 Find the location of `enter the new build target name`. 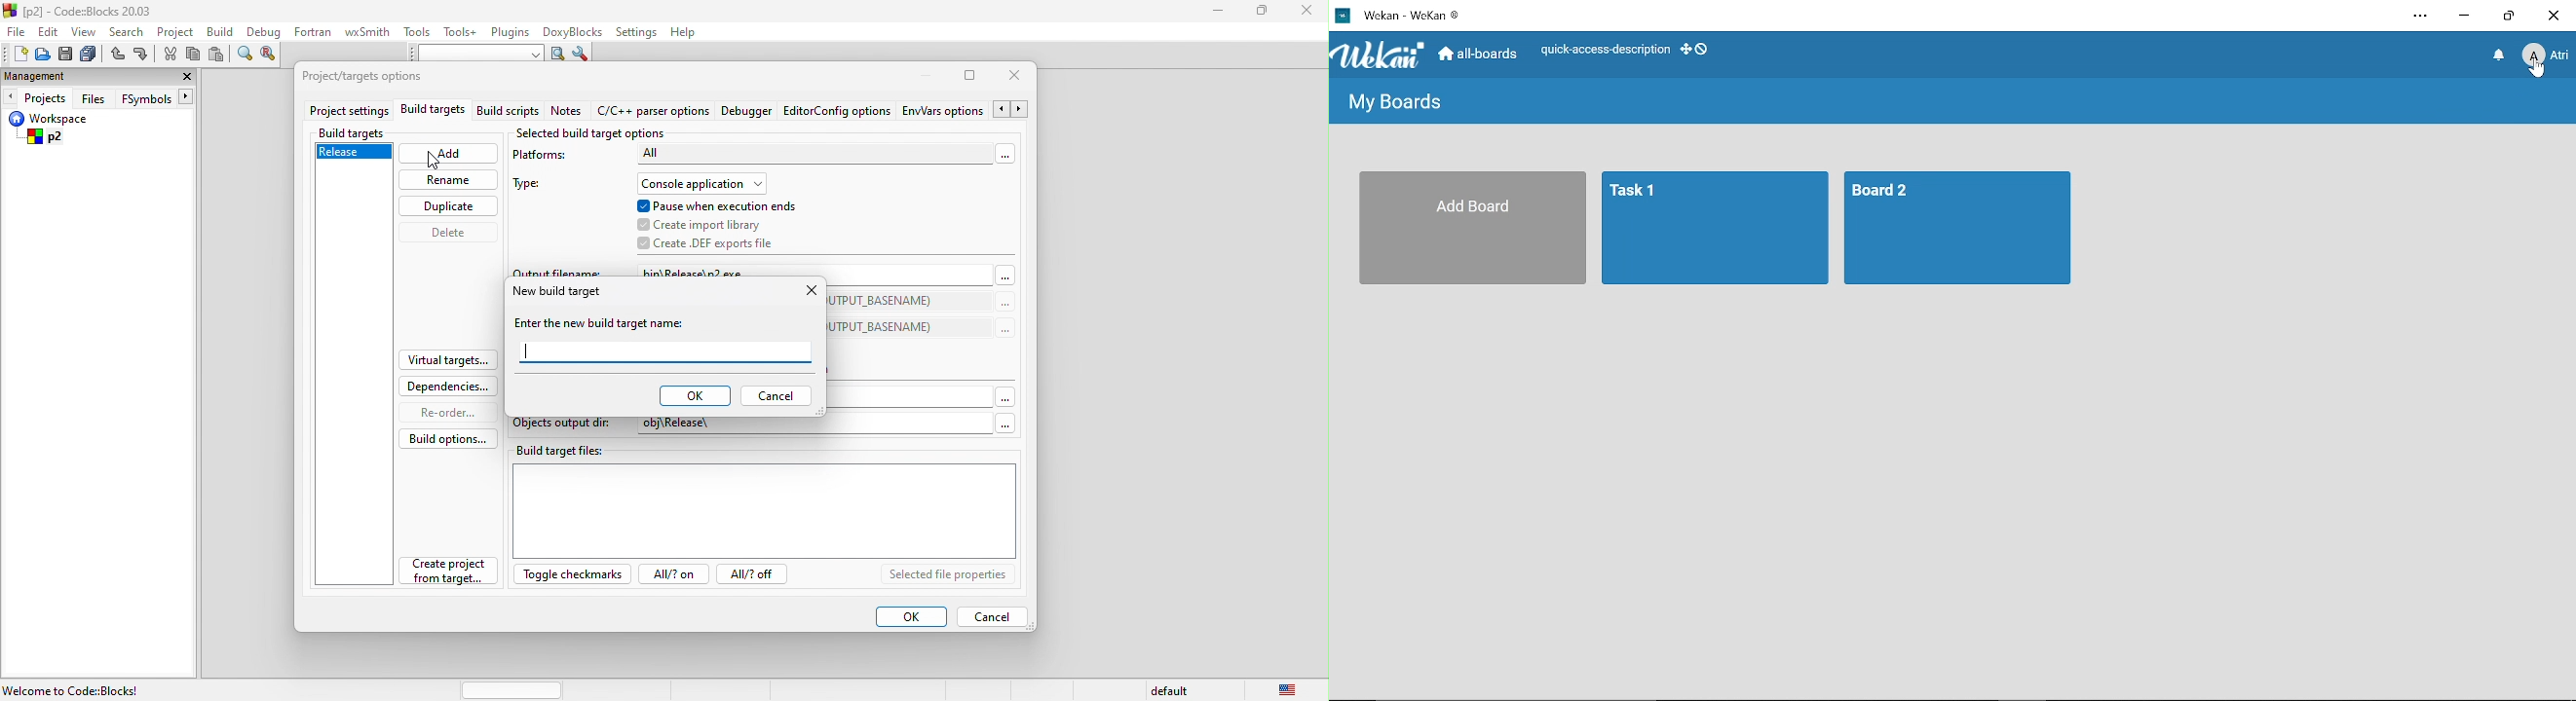

enter the new build target name is located at coordinates (663, 341).